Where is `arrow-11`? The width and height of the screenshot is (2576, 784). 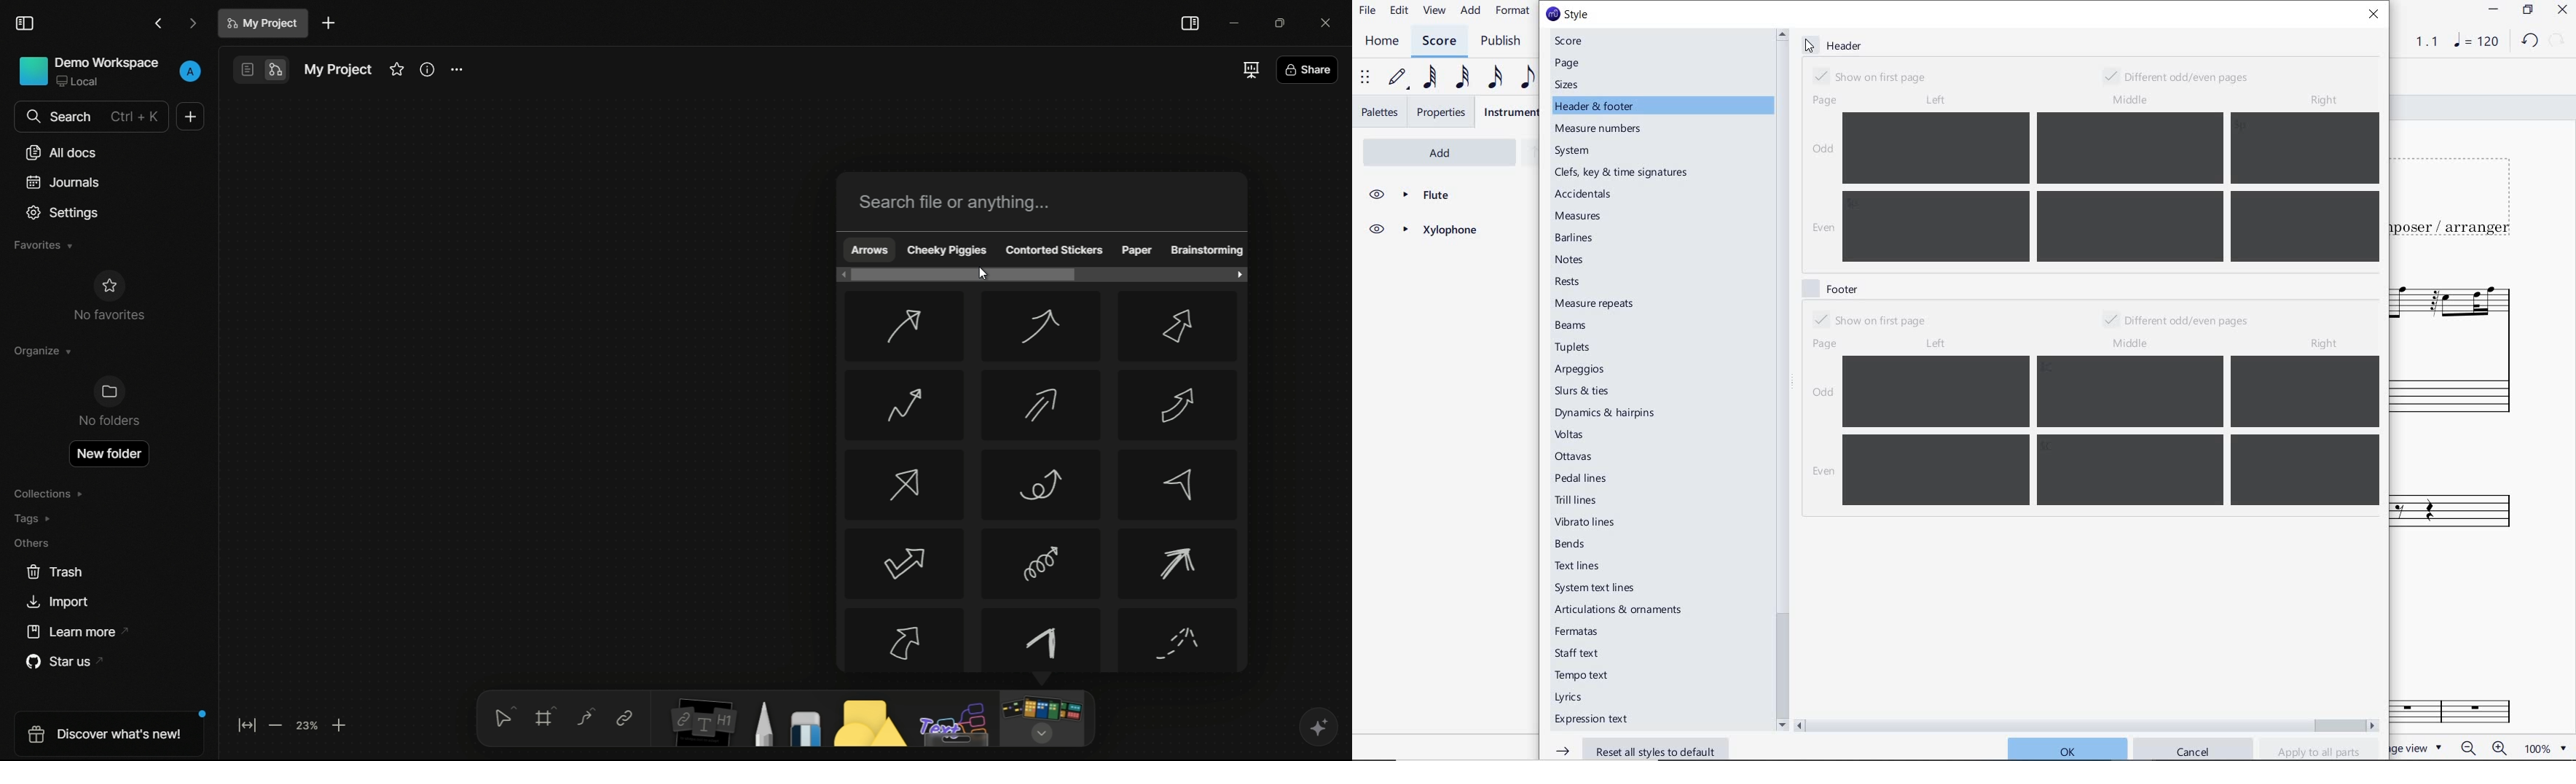
arrow-11 is located at coordinates (1042, 563).